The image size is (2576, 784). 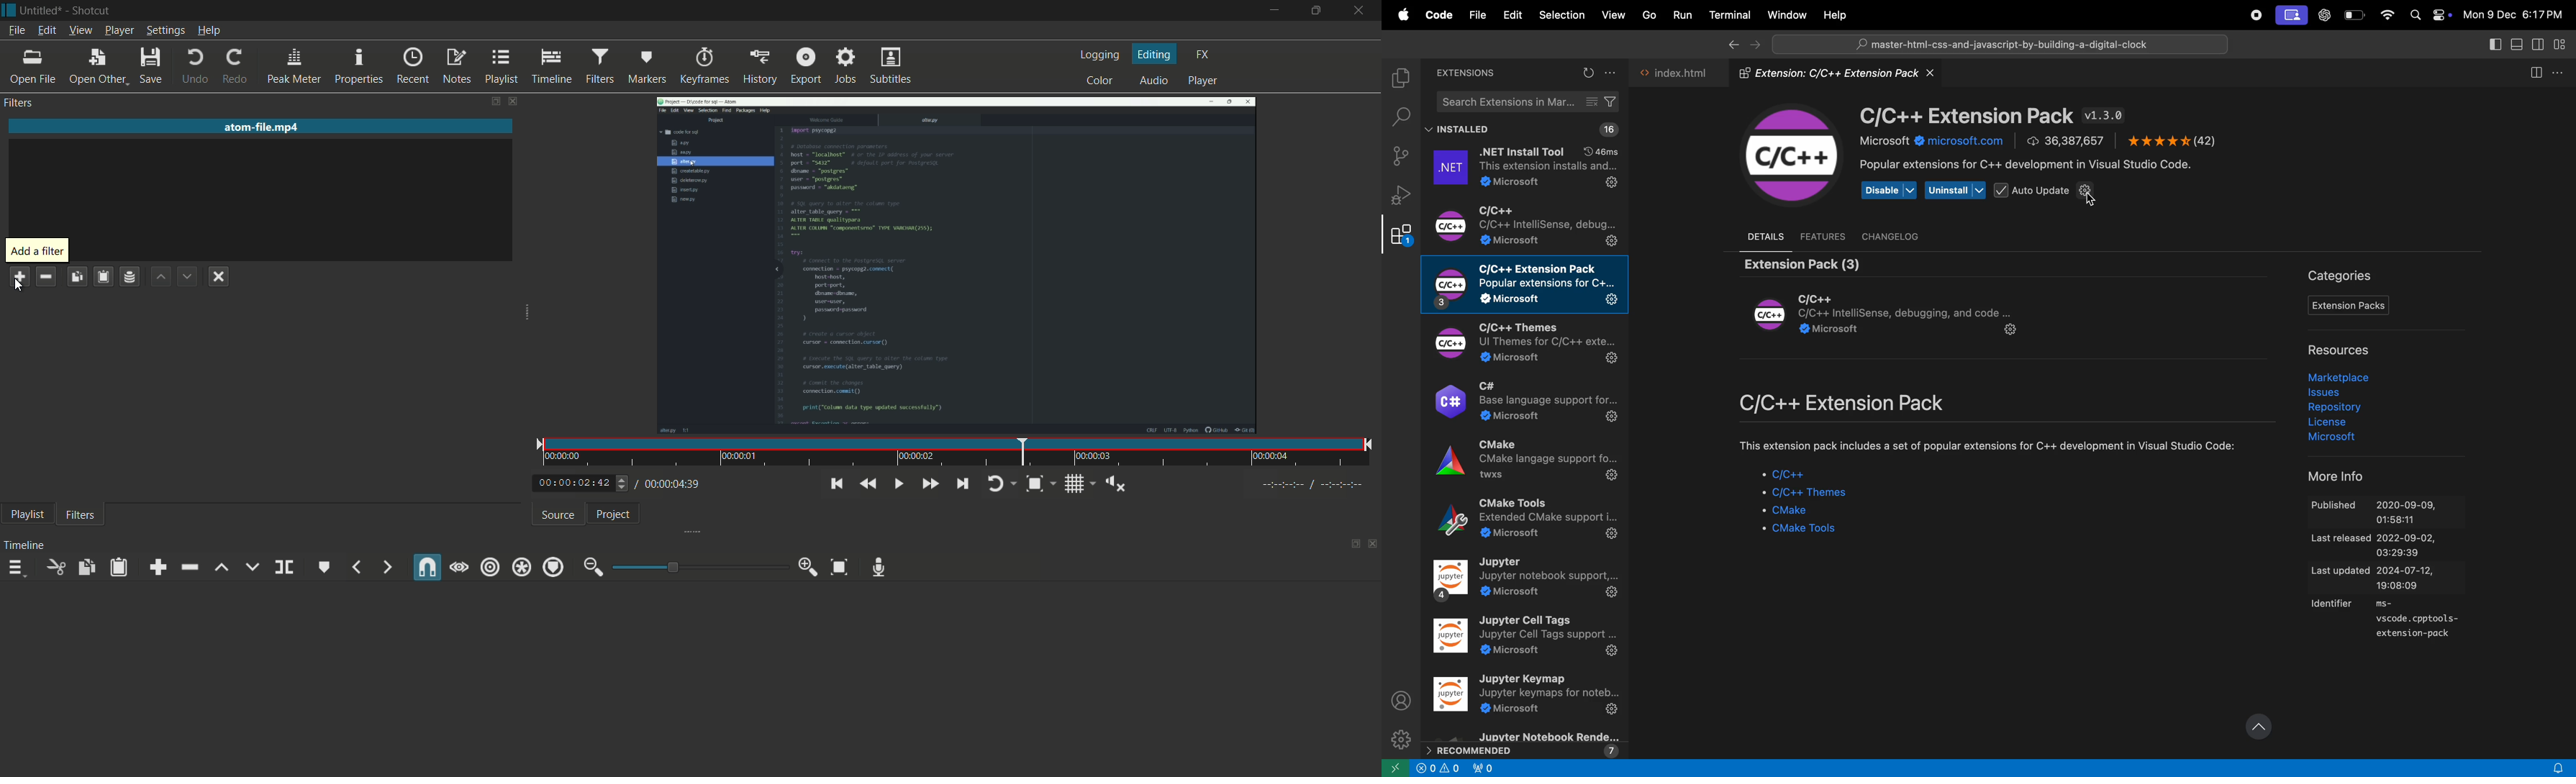 What do you see at coordinates (2345, 276) in the screenshot?
I see `Categories` at bounding box center [2345, 276].